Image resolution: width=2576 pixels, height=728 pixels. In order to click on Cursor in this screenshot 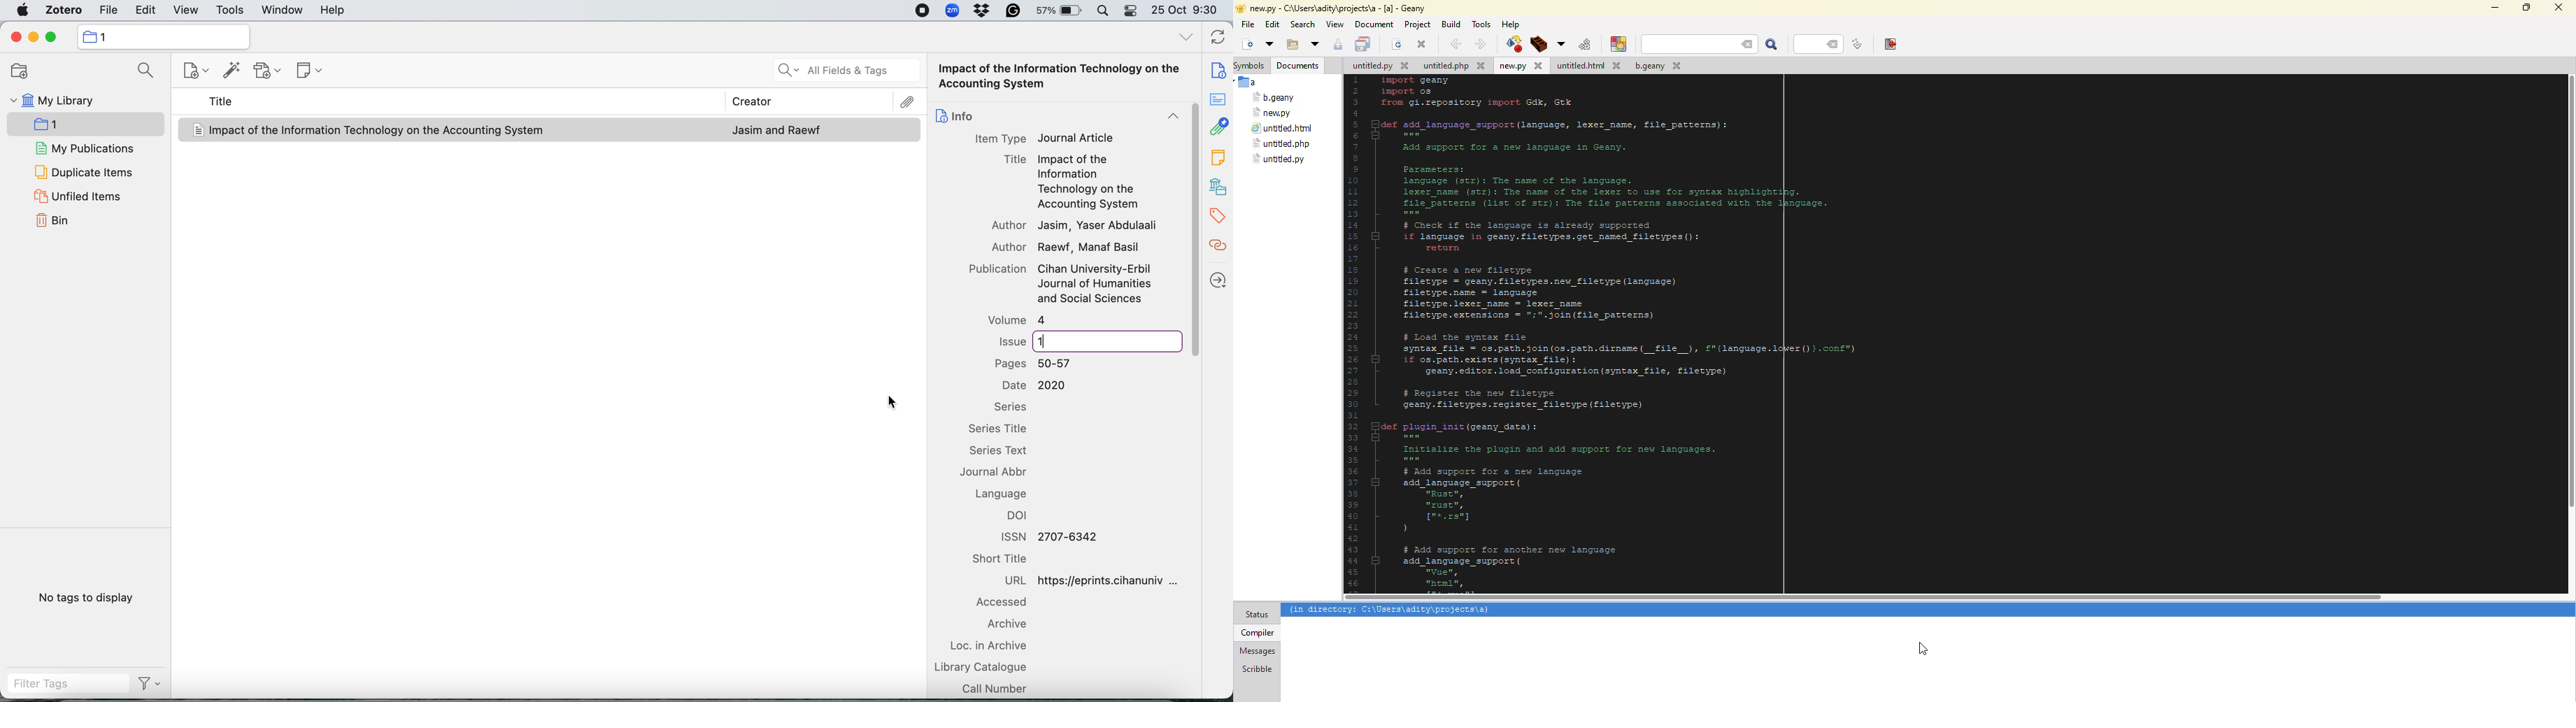, I will do `click(1194, 230)`.